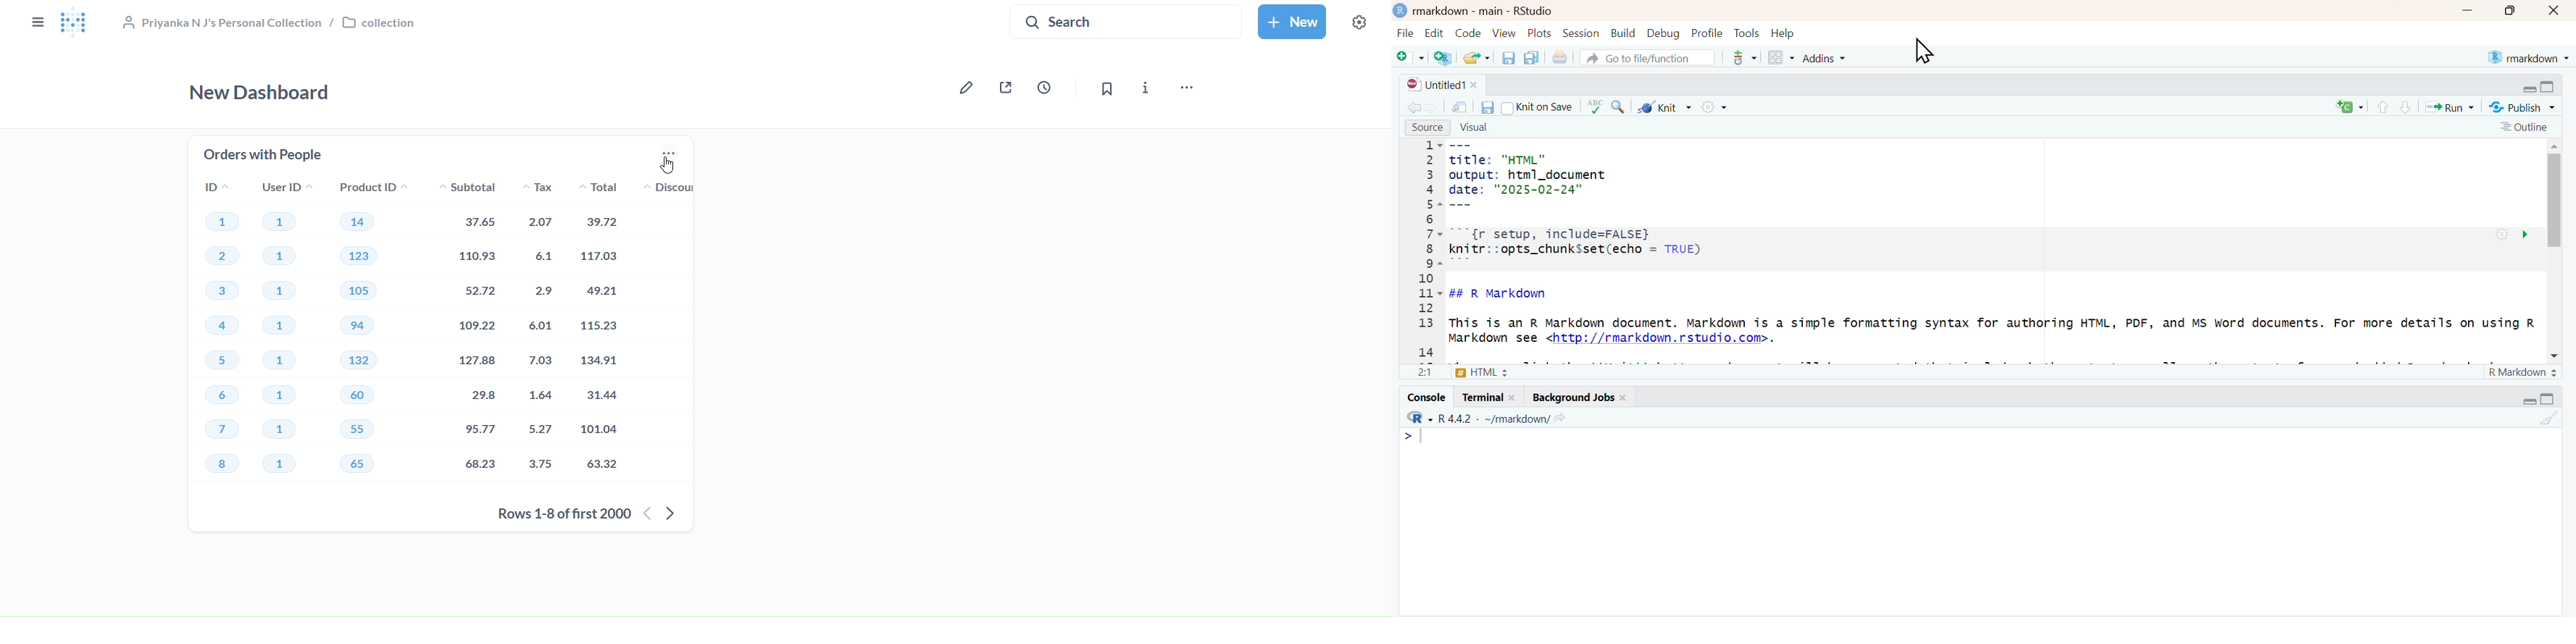 Image resolution: width=2576 pixels, height=644 pixels. I want to click on R Markdown, so click(2525, 372).